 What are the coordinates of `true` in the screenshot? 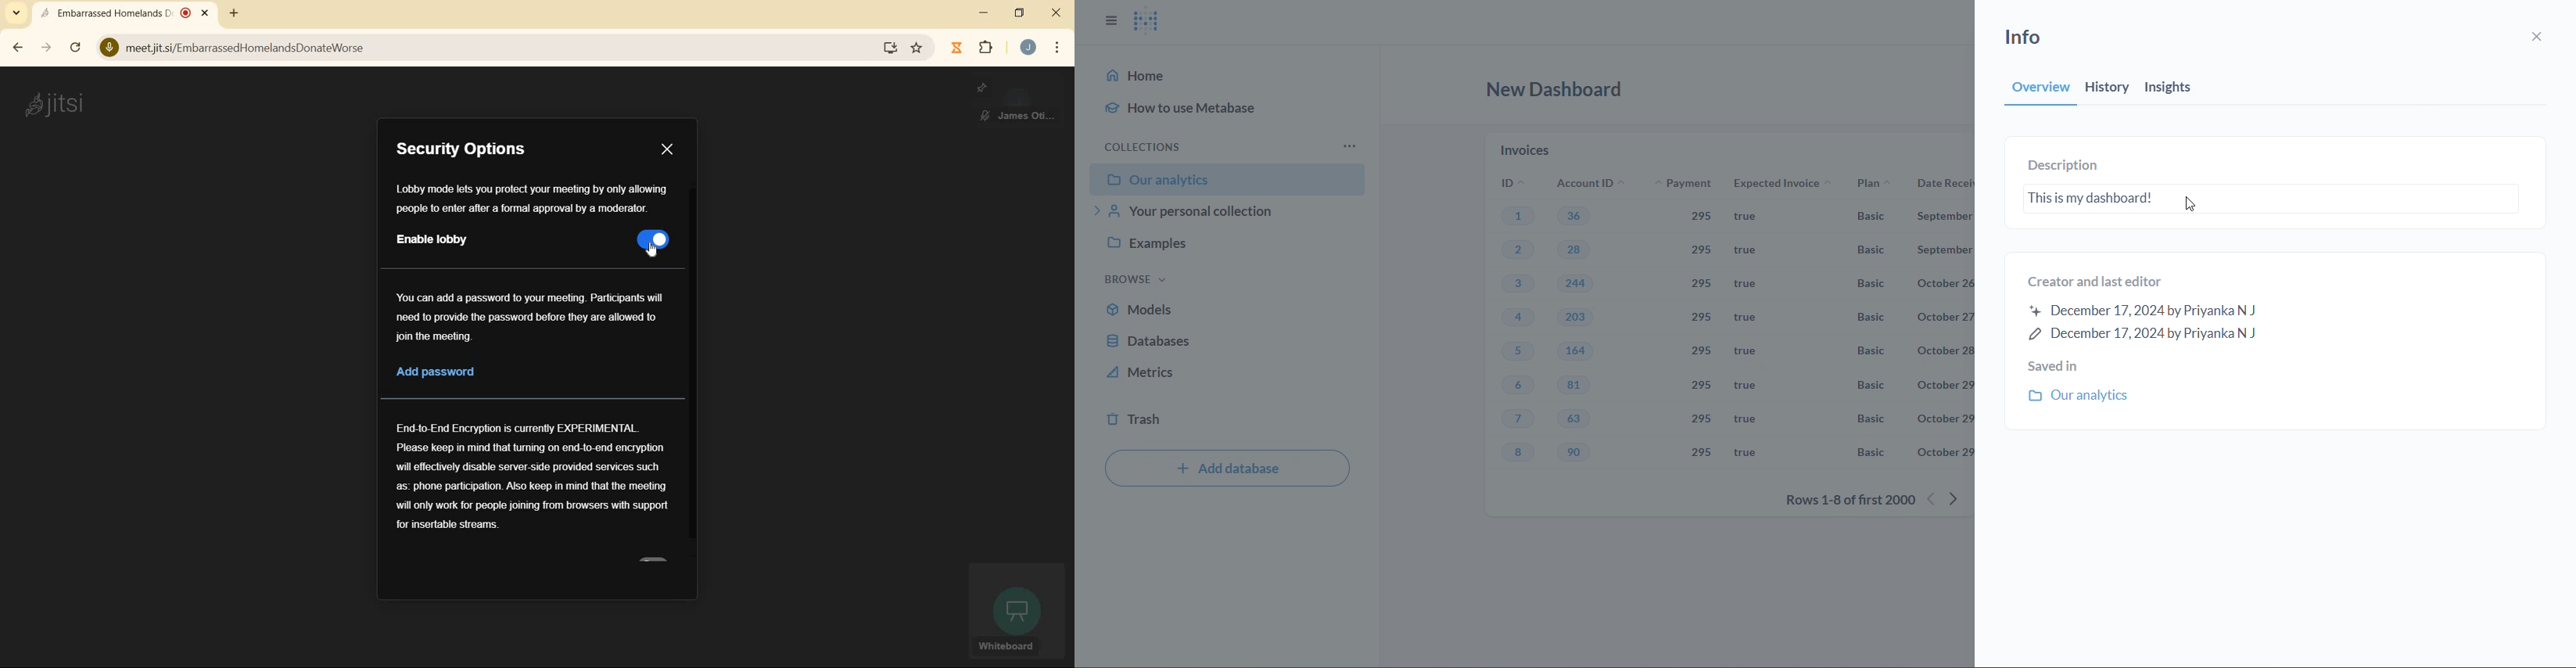 It's located at (1752, 285).